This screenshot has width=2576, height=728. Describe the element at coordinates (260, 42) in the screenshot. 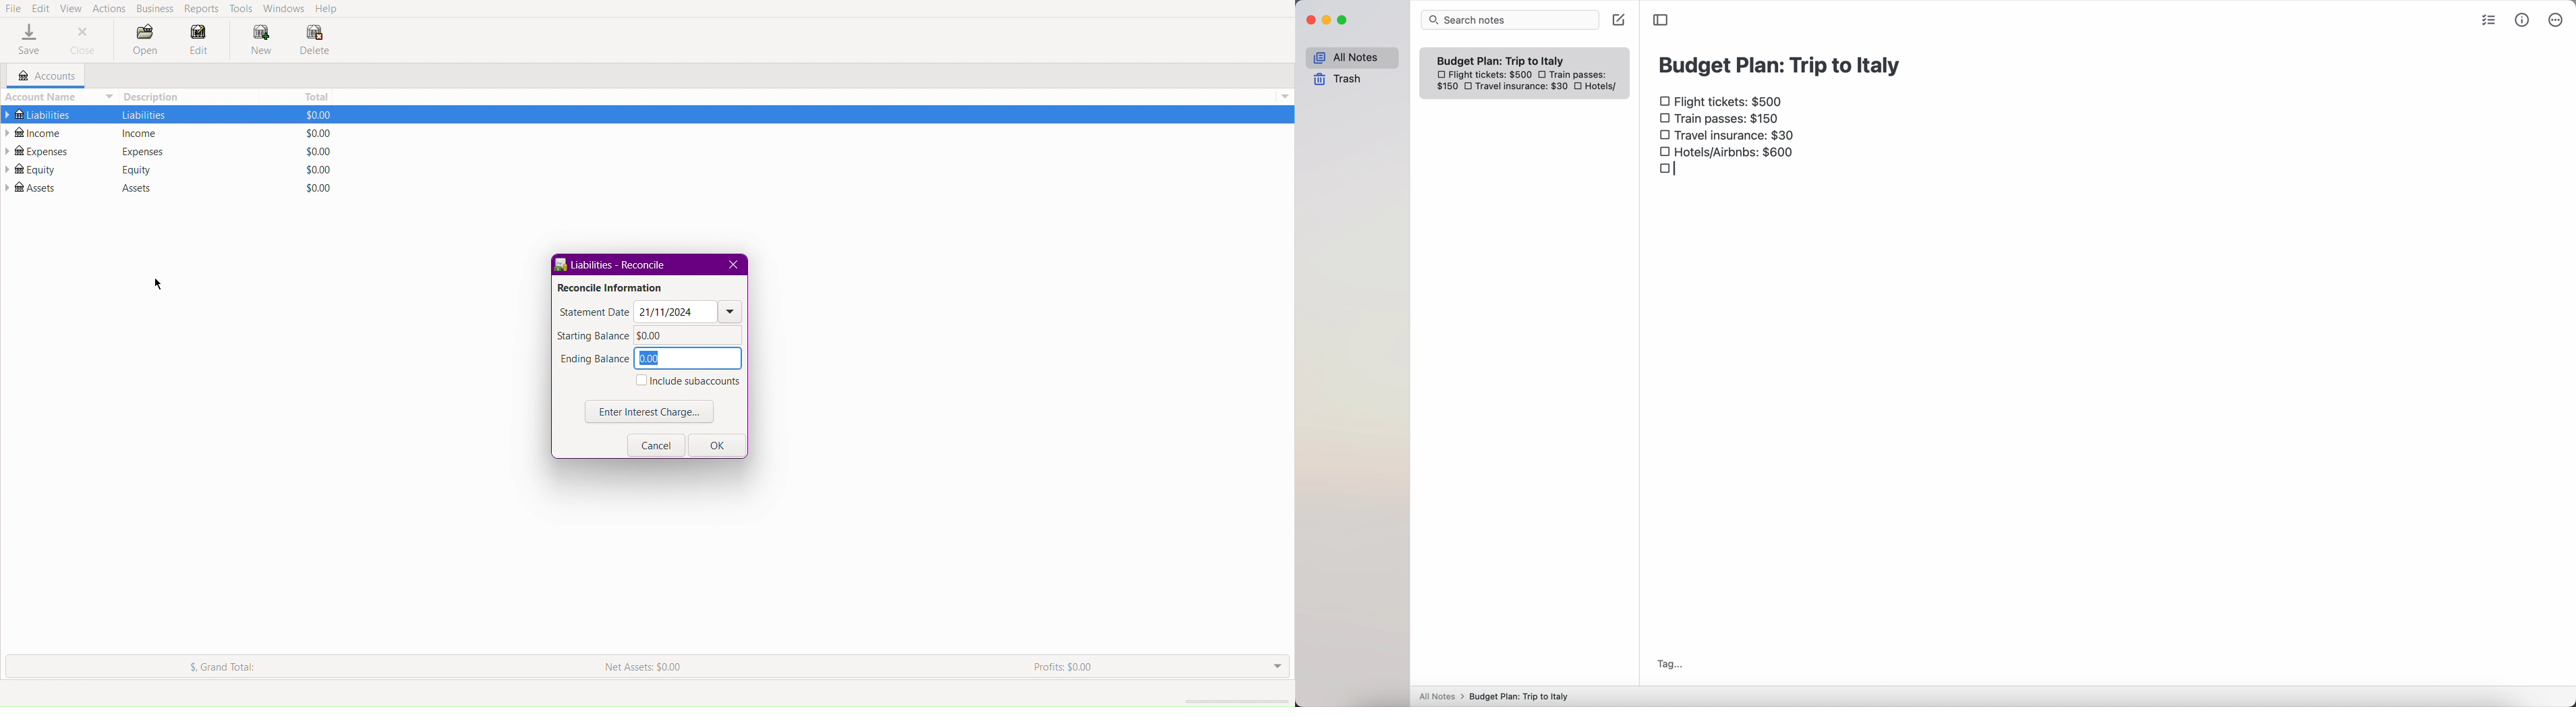

I see `New` at that location.